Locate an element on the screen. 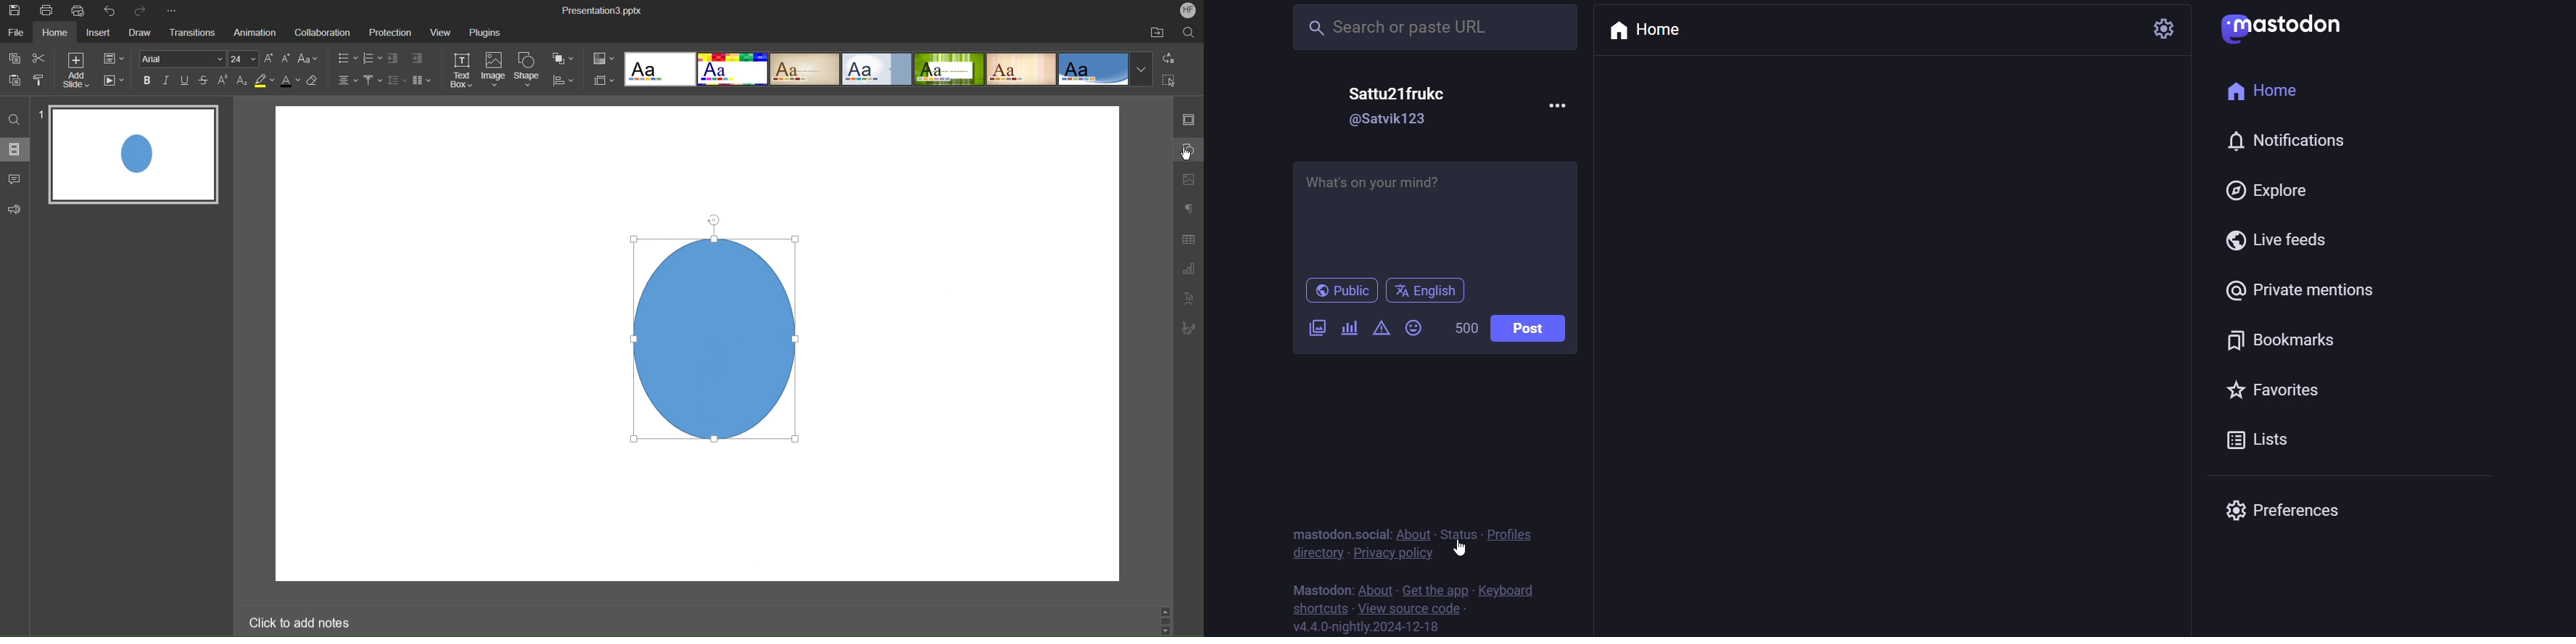  privacy policy is located at coordinates (1395, 555).